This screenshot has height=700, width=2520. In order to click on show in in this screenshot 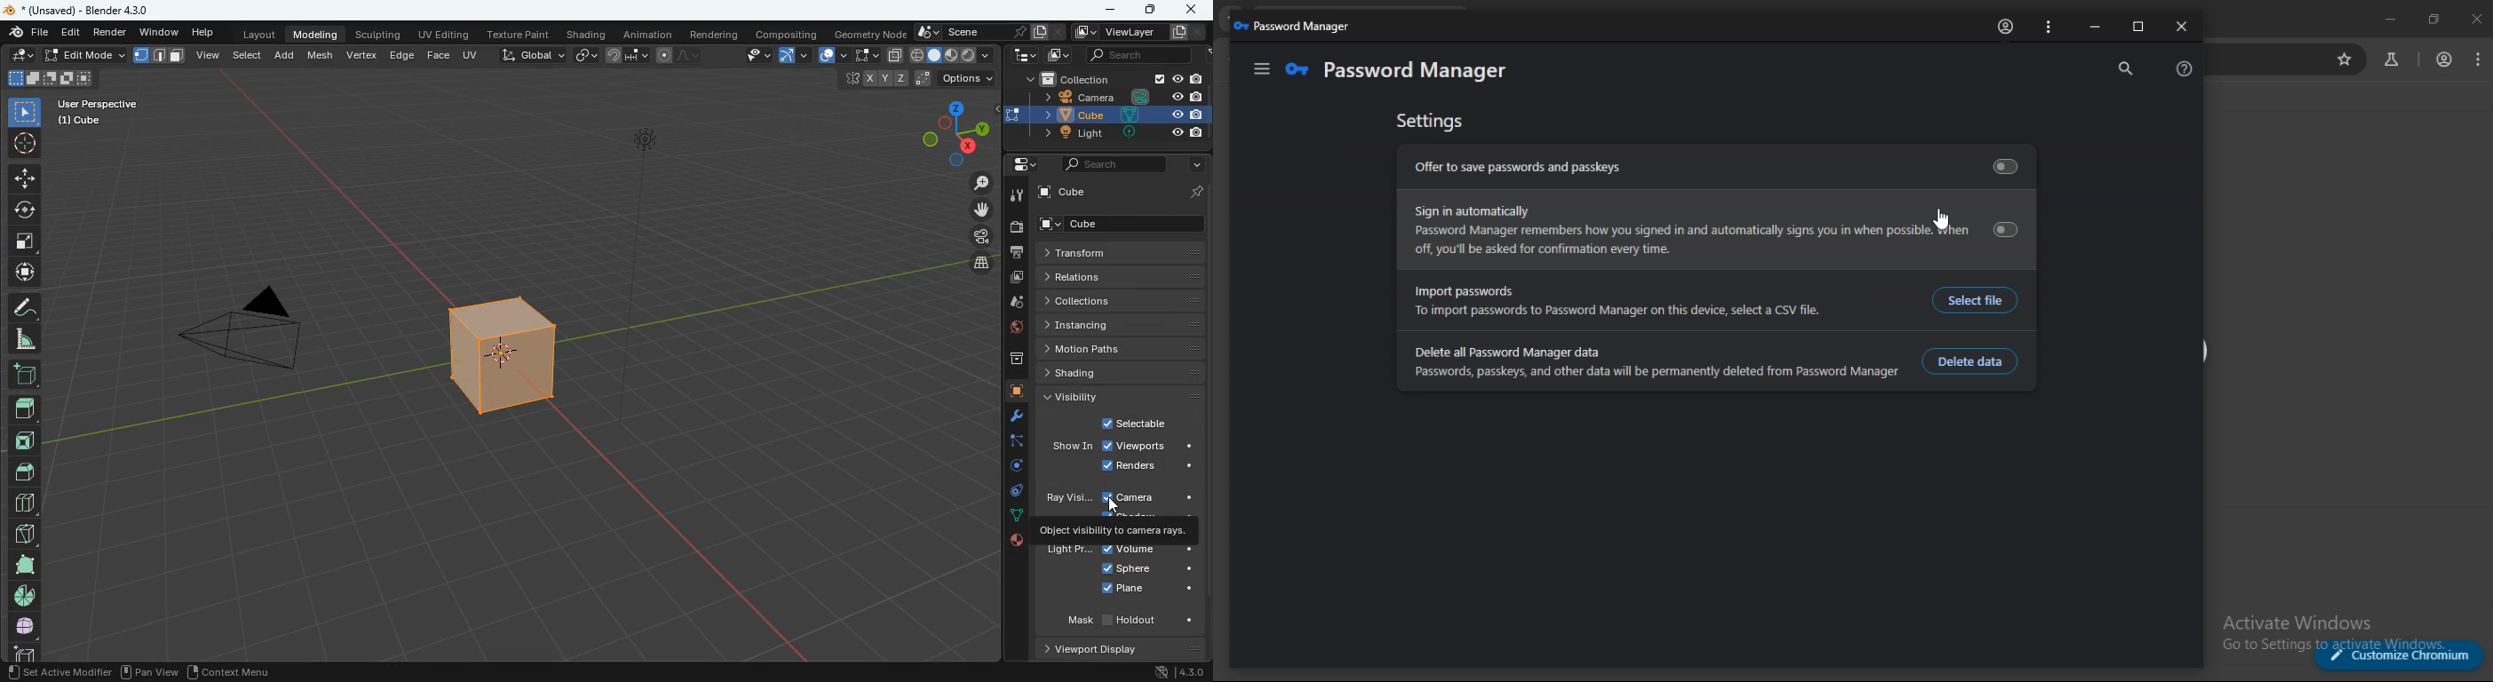, I will do `click(1072, 447)`.